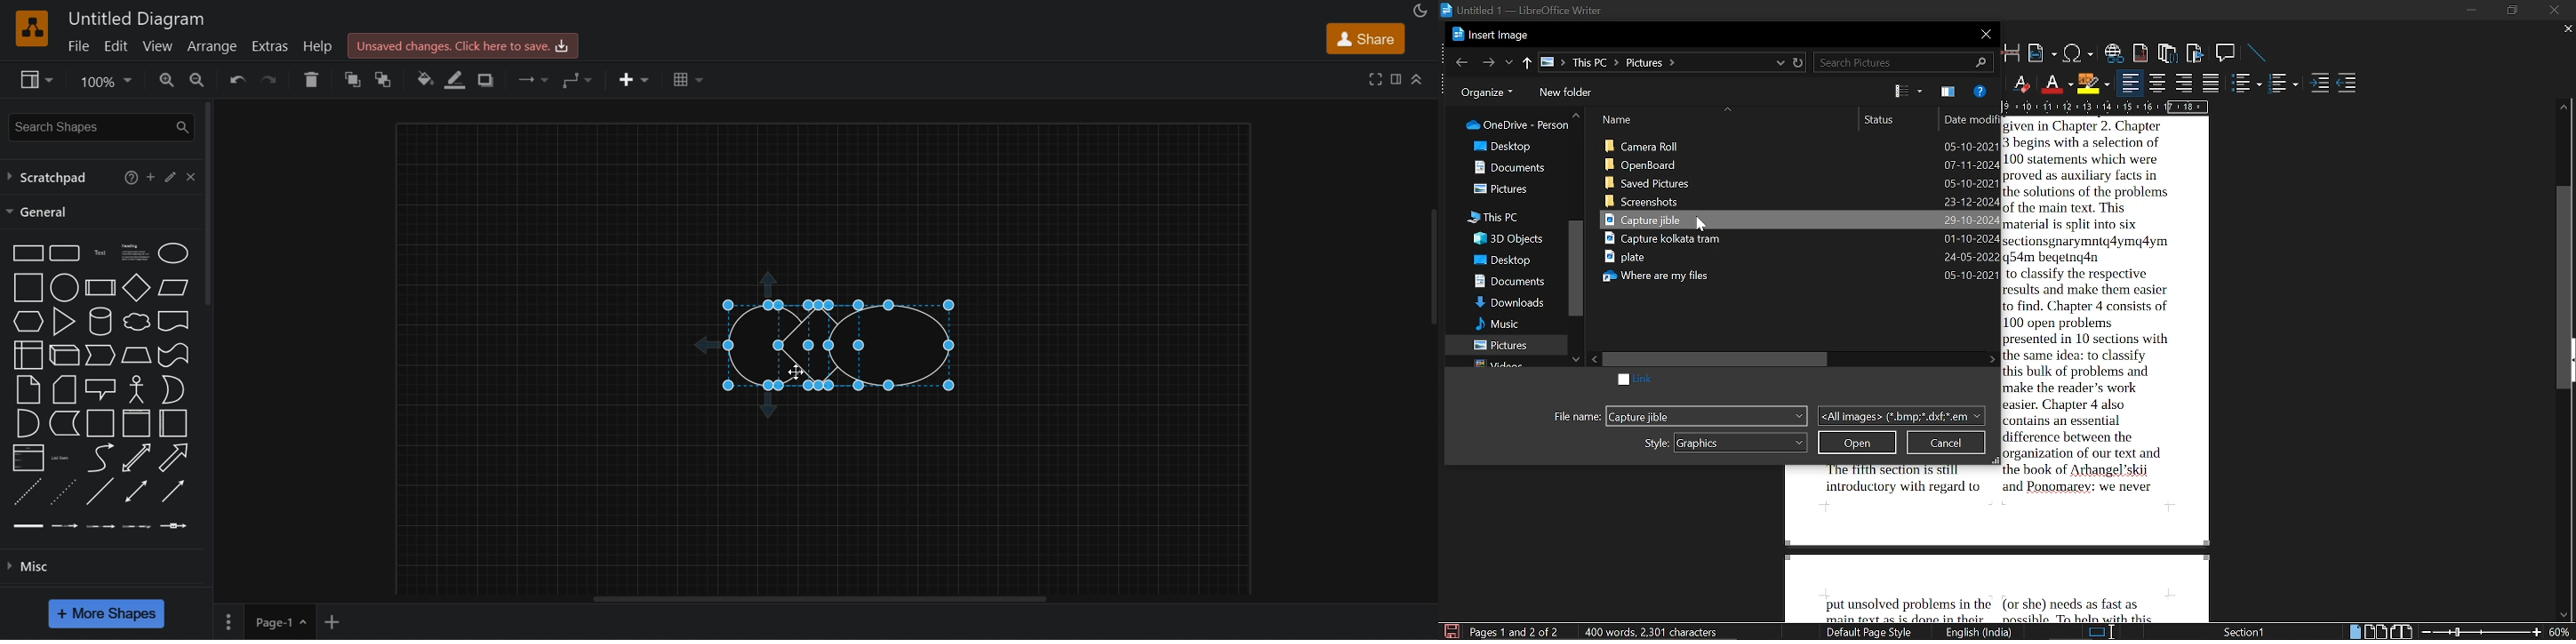 This screenshot has height=644, width=2576. I want to click on redo, so click(273, 79).